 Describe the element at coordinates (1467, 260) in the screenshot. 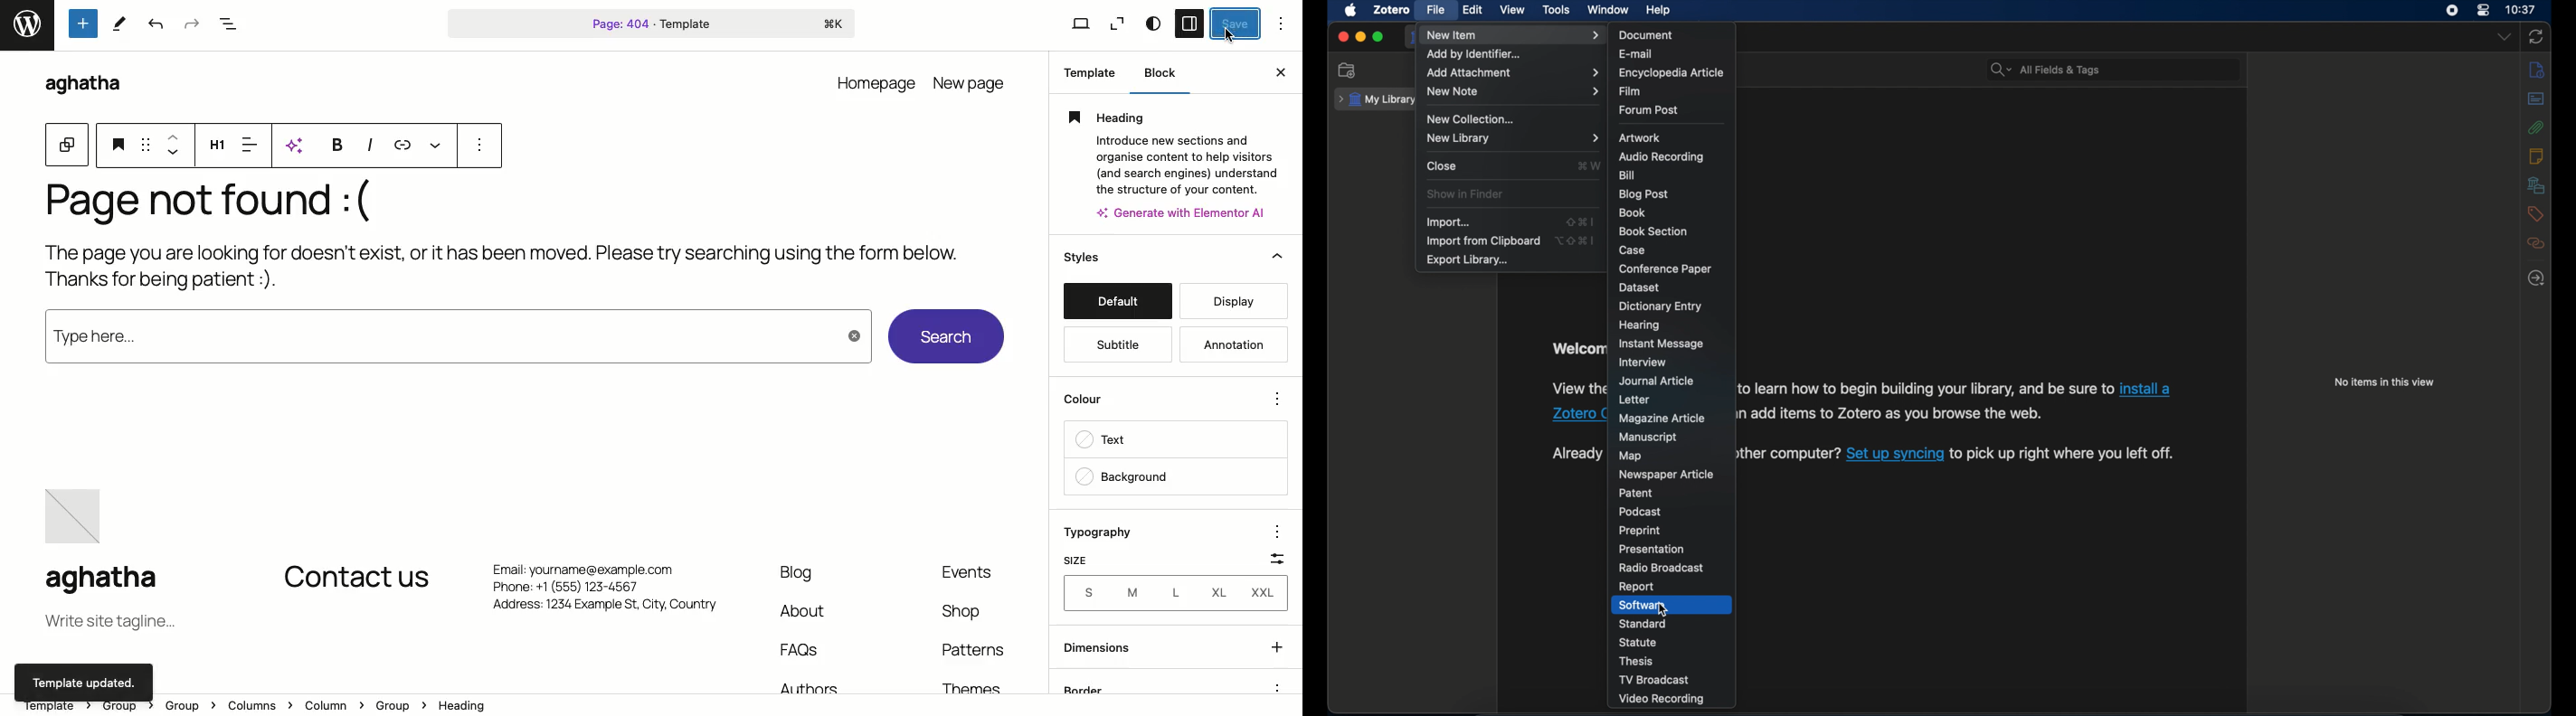

I see `export library` at that location.